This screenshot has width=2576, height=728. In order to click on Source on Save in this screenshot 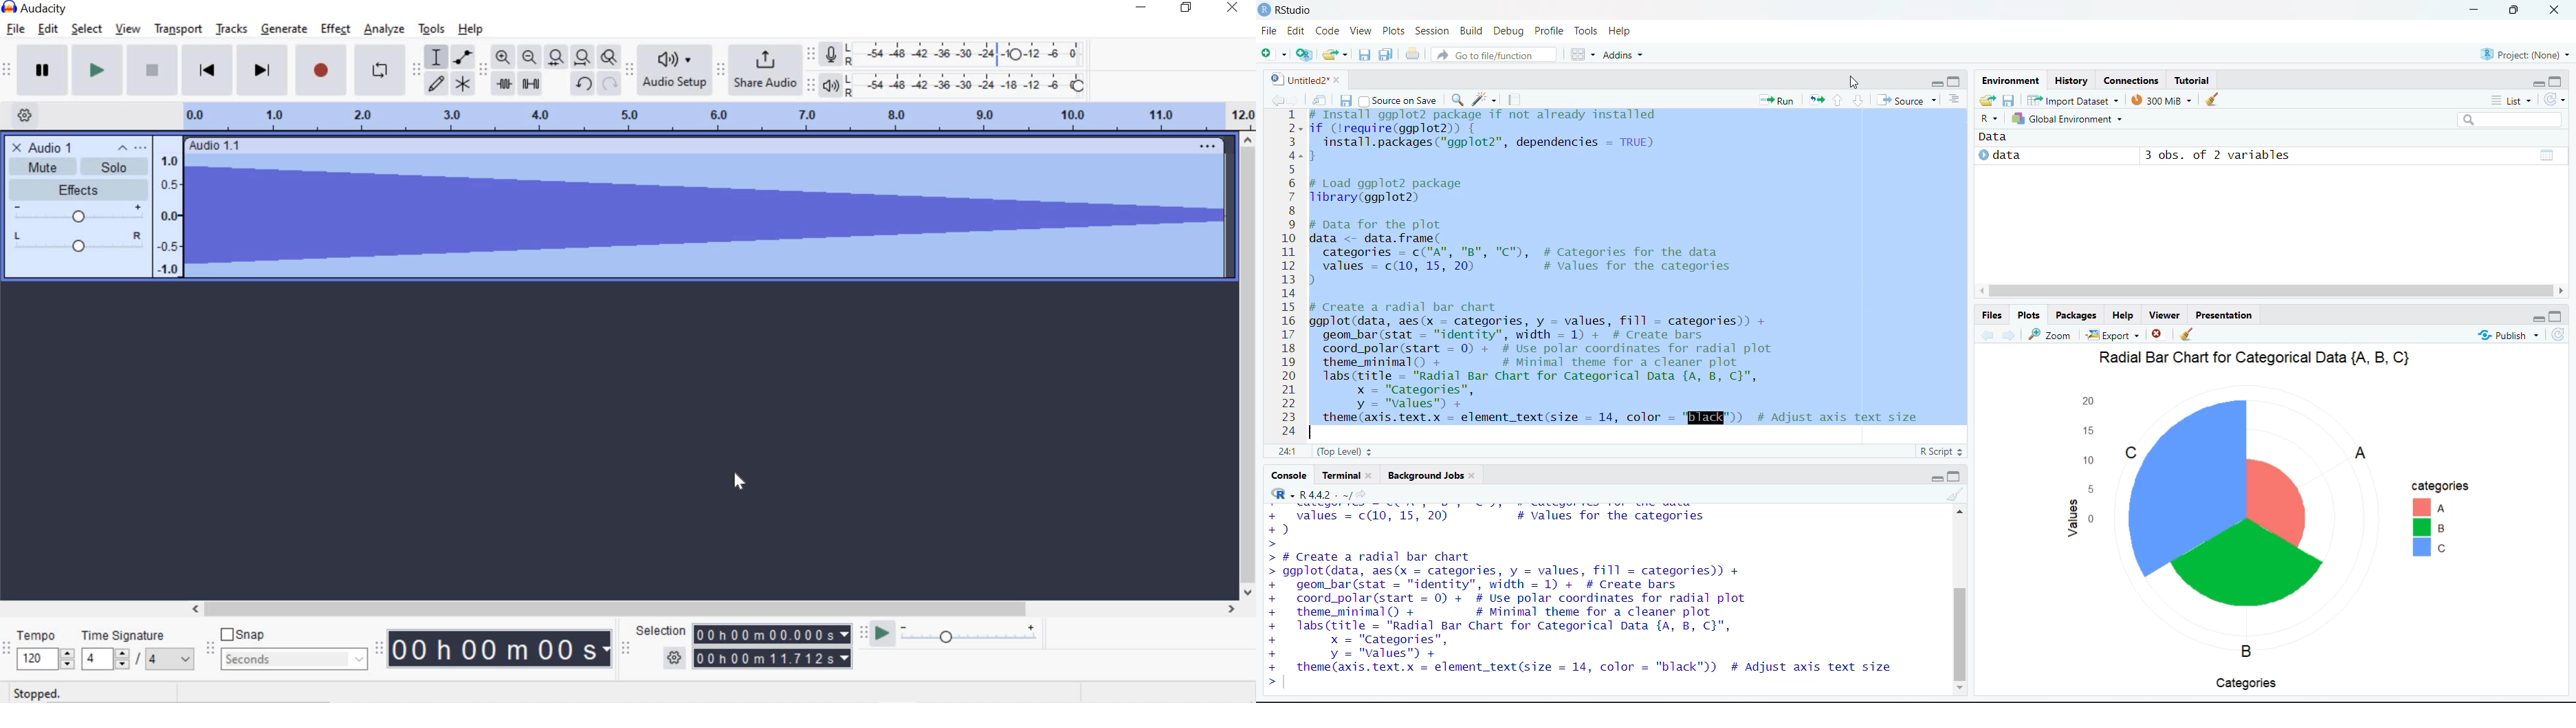, I will do `click(1399, 101)`.